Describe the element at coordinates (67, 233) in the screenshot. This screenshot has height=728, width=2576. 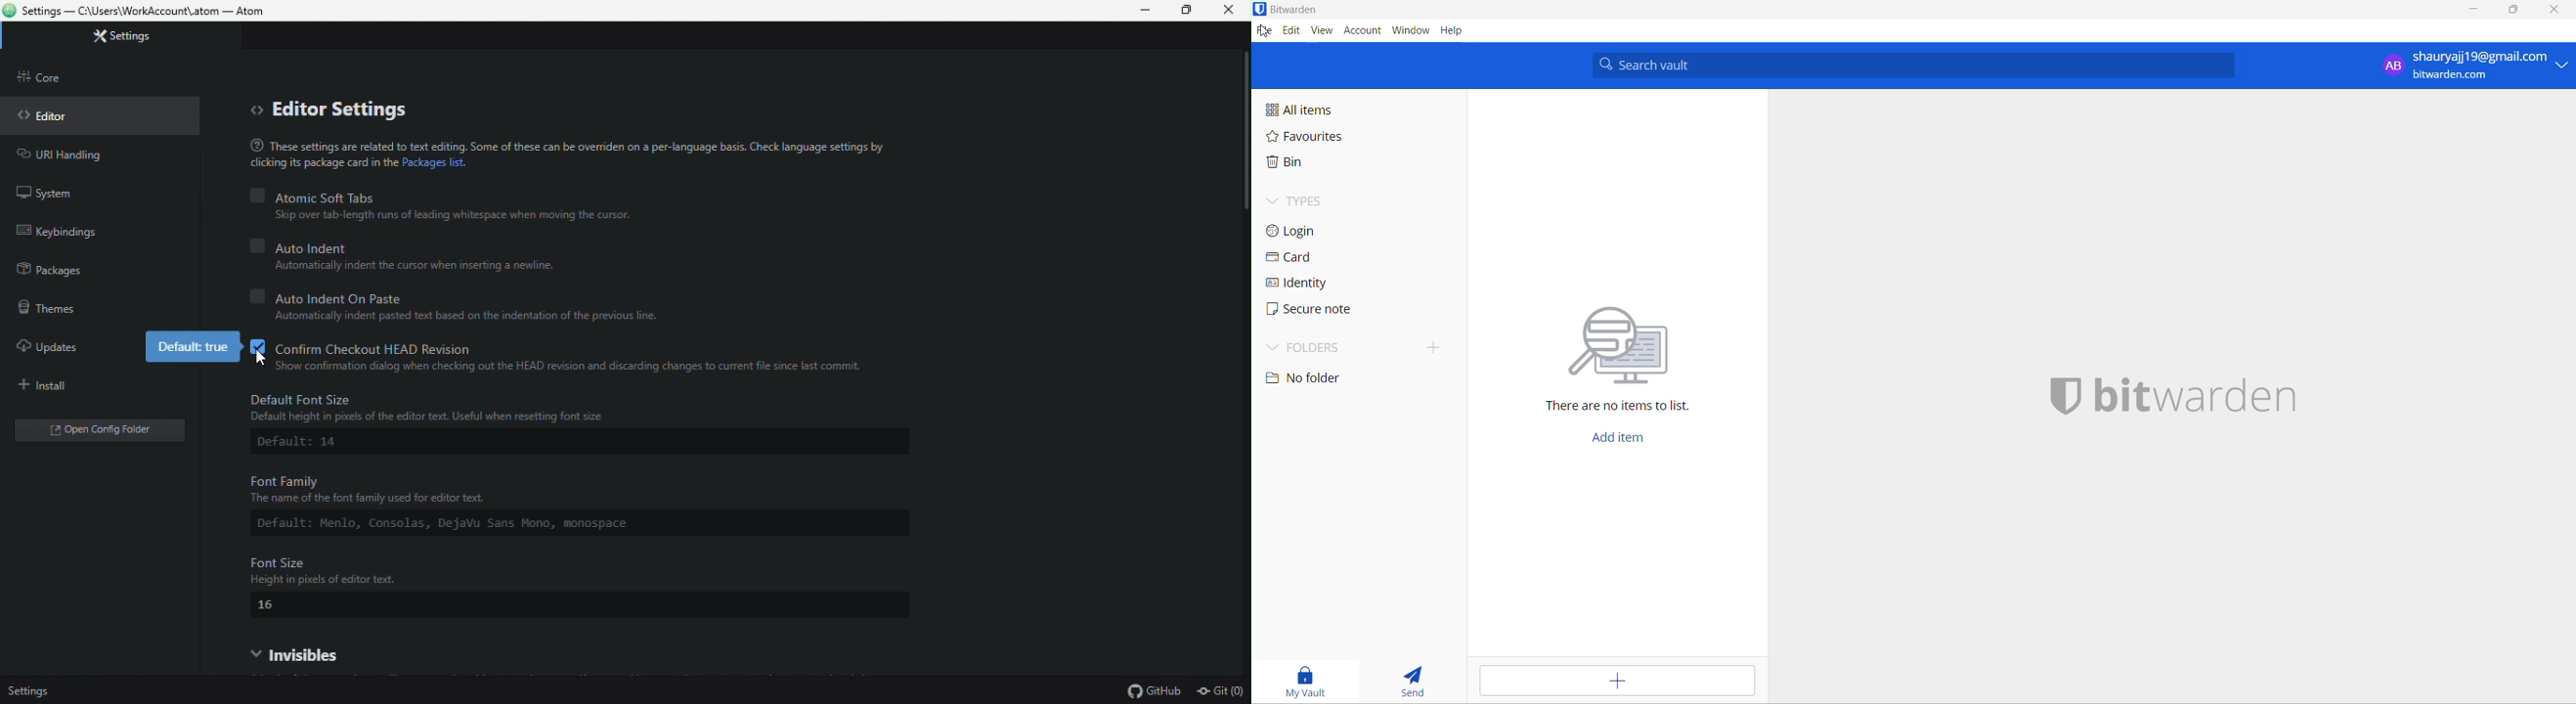
I see `Key binding` at that location.